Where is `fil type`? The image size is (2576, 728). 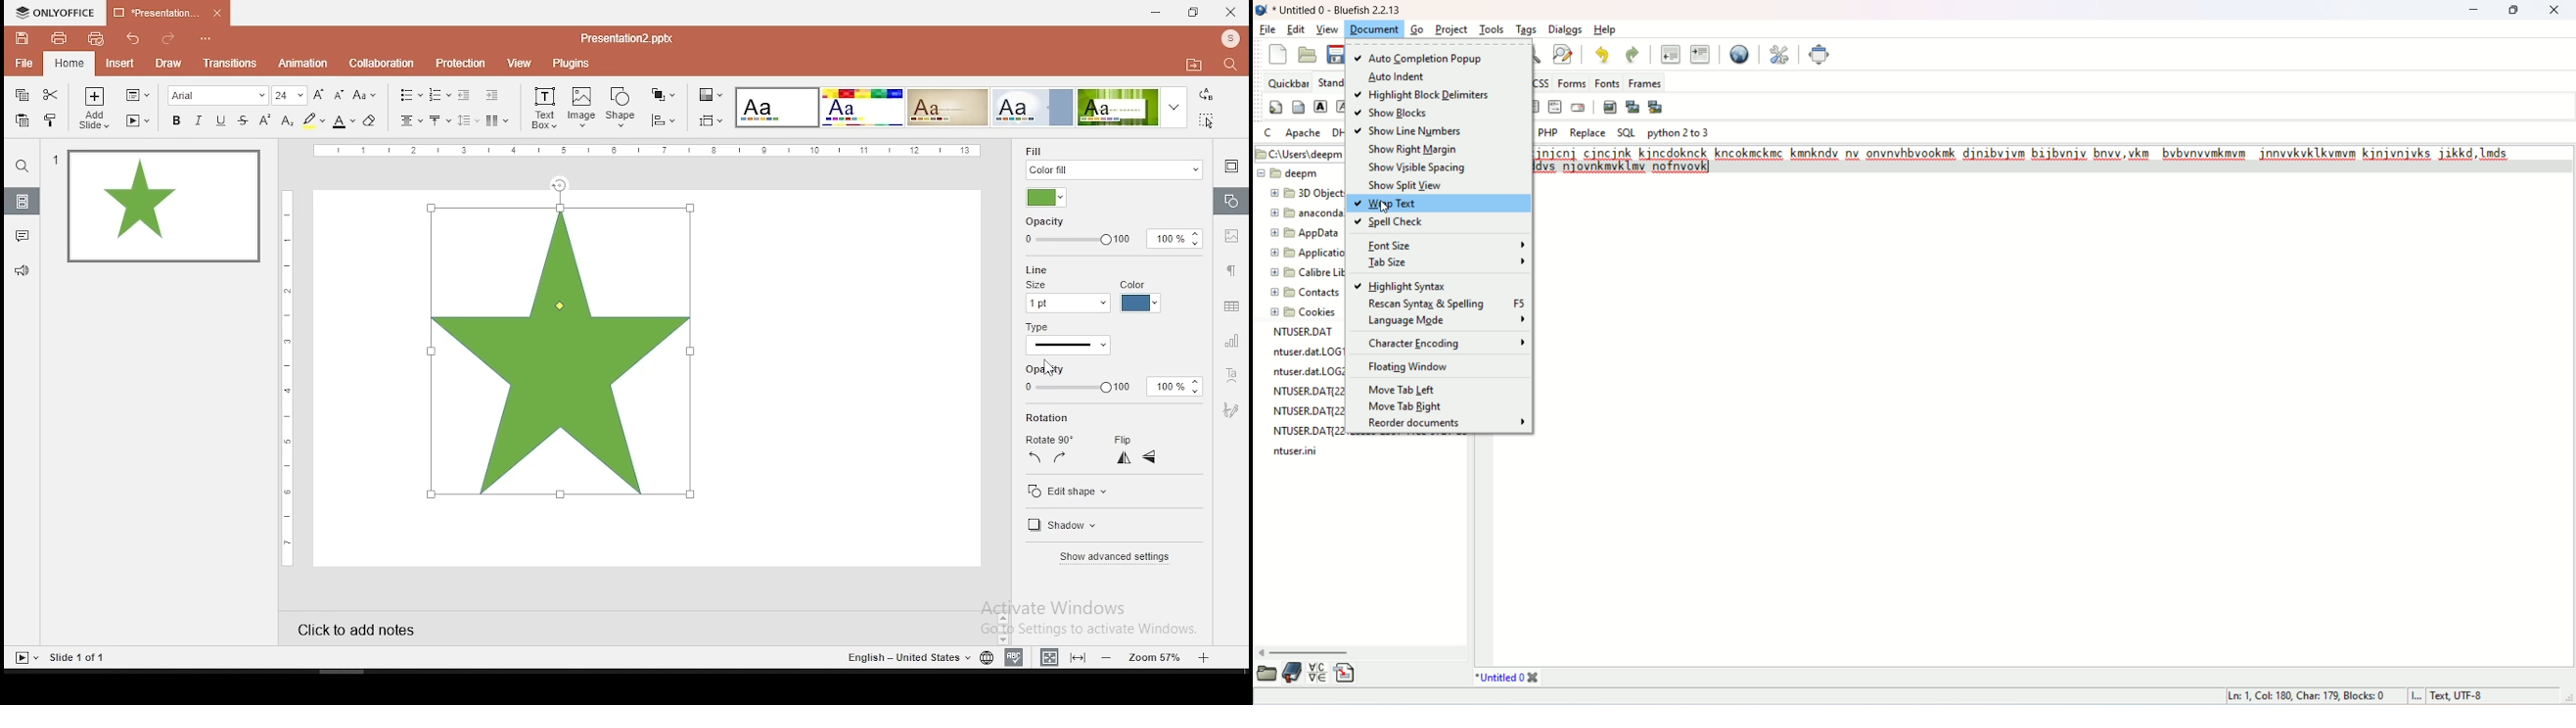
fil type is located at coordinates (1114, 163).